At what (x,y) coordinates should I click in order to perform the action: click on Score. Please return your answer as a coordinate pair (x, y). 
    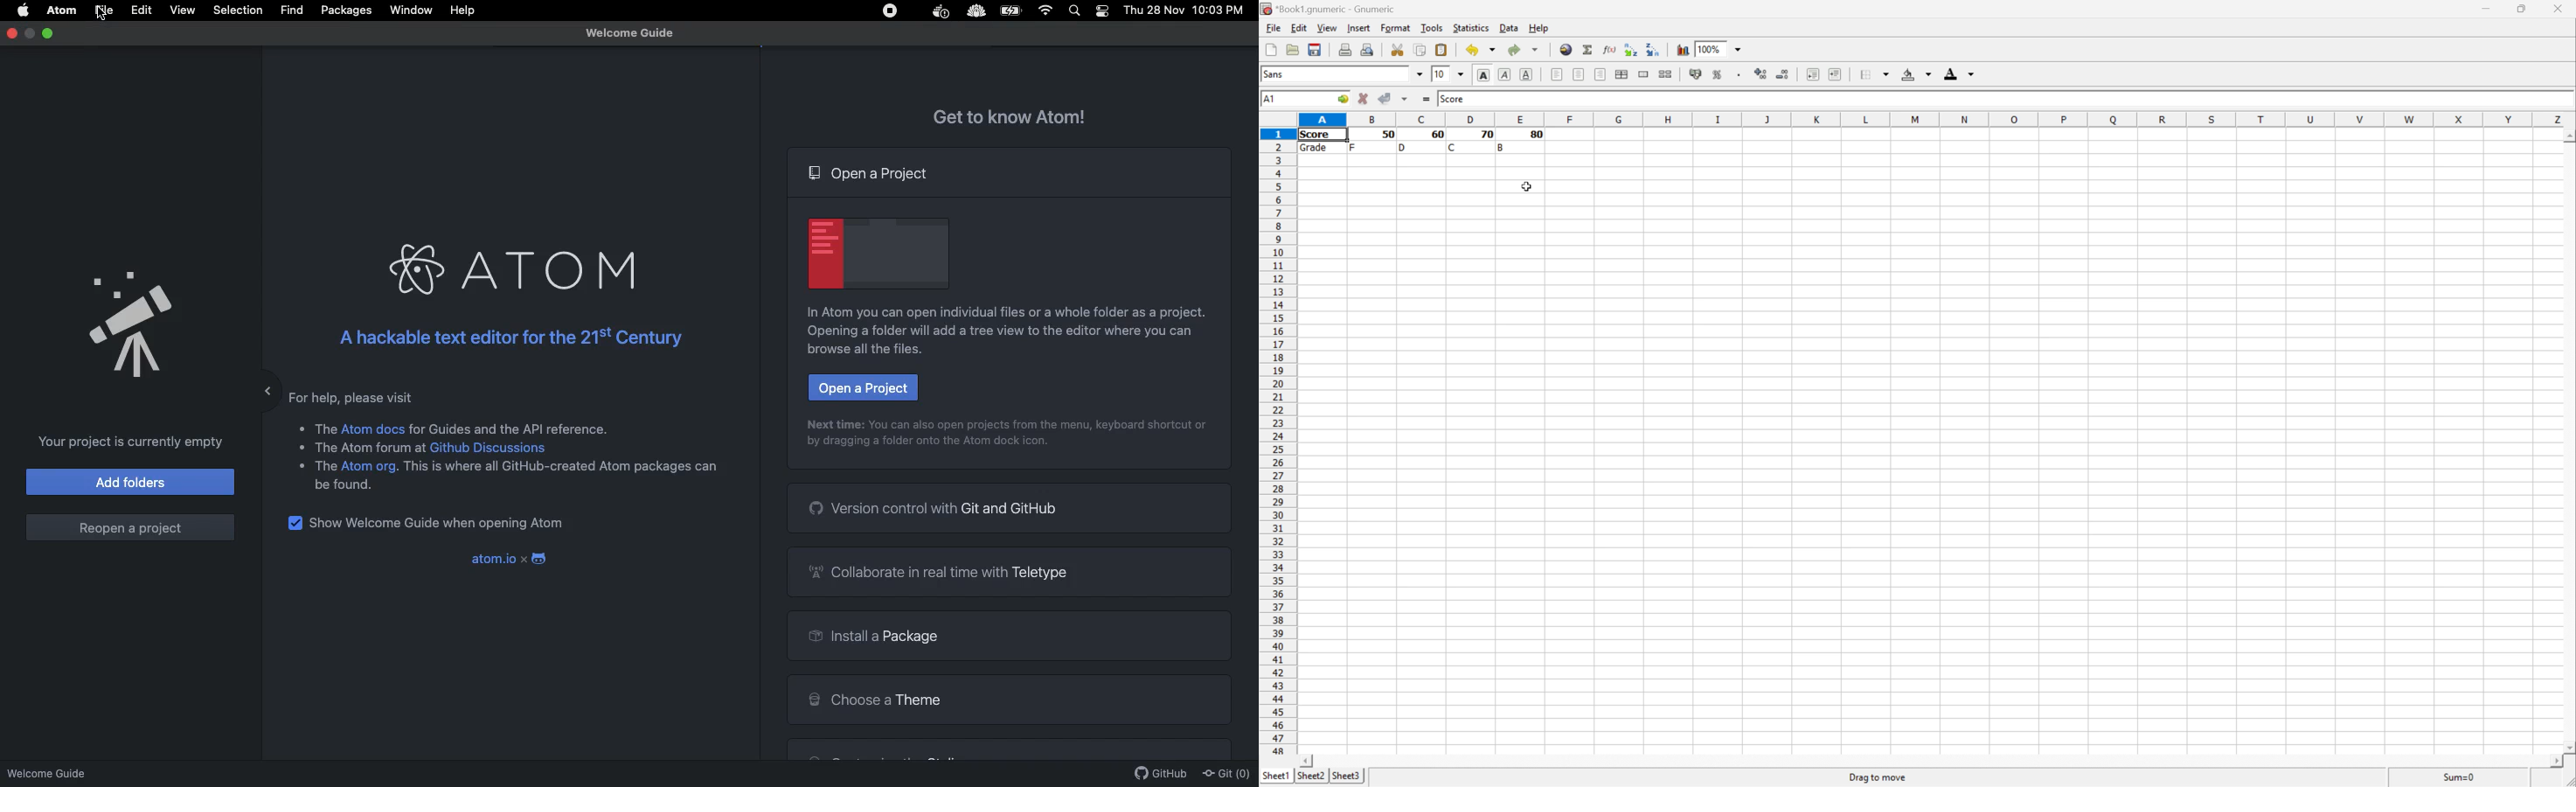
    Looking at the image, I should click on (1452, 97).